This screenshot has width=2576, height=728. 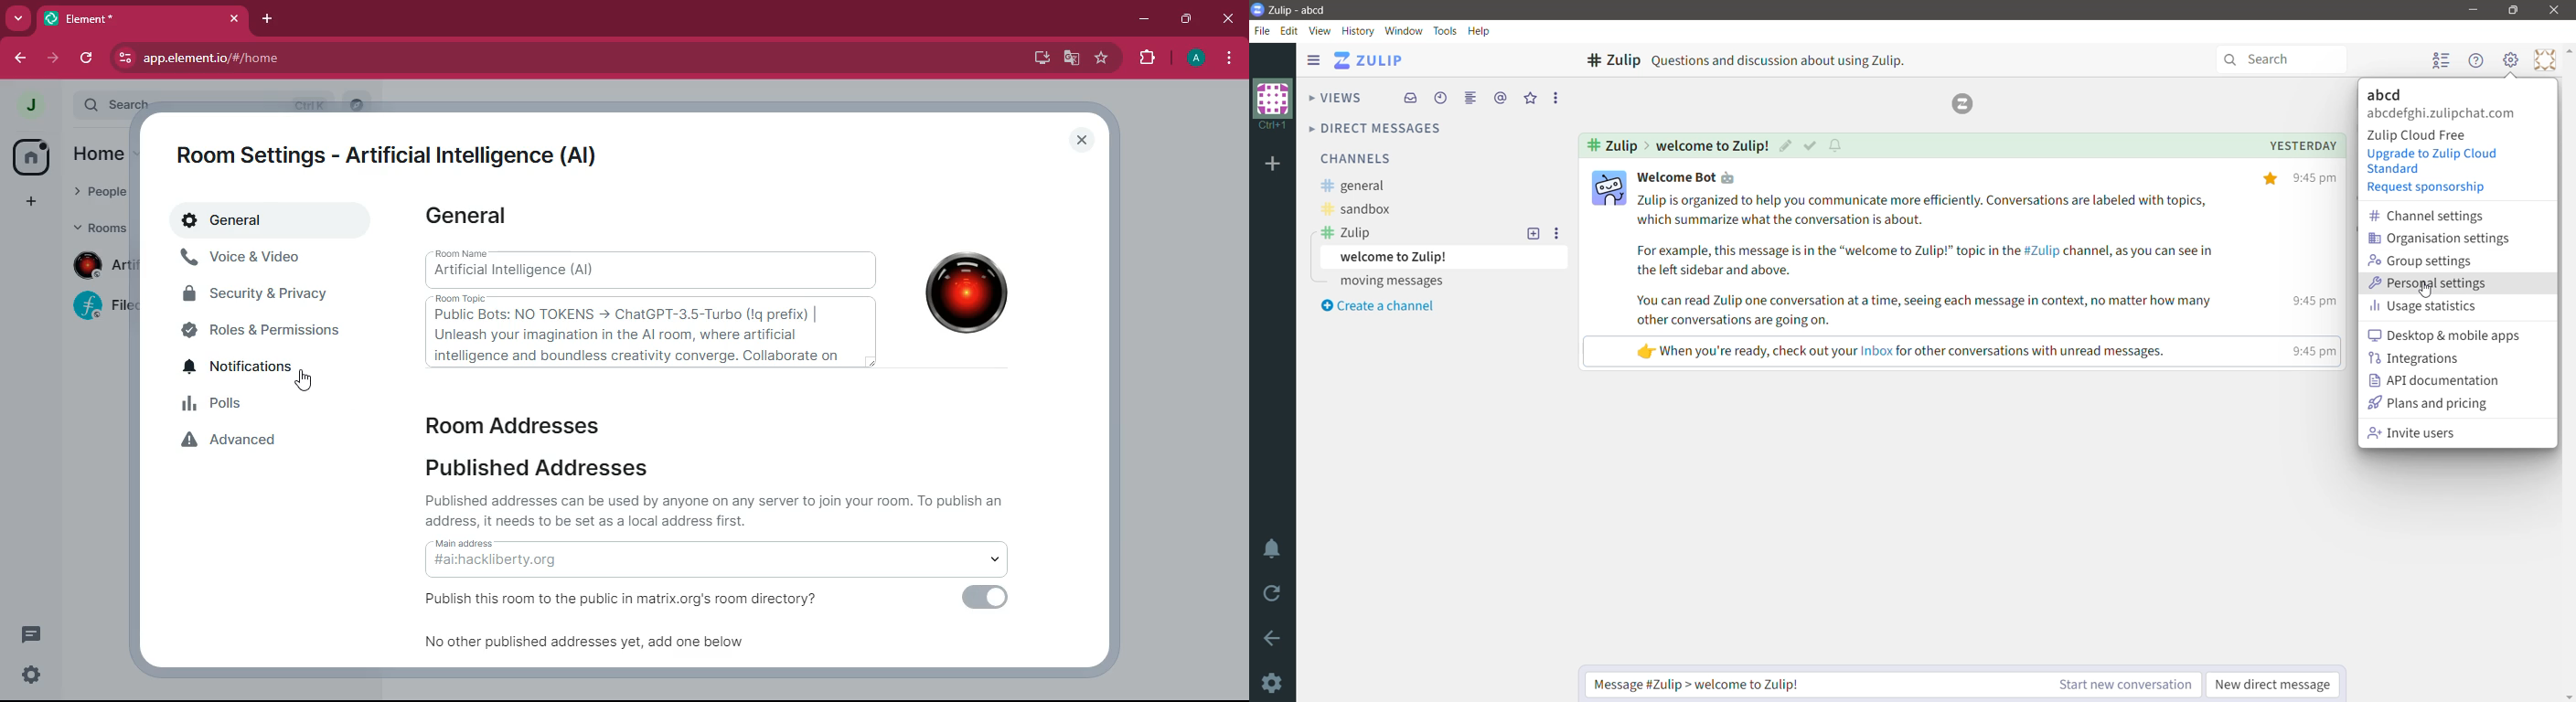 What do you see at coordinates (2301, 178) in the screenshot?
I see `% 9:45pm` at bounding box center [2301, 178].